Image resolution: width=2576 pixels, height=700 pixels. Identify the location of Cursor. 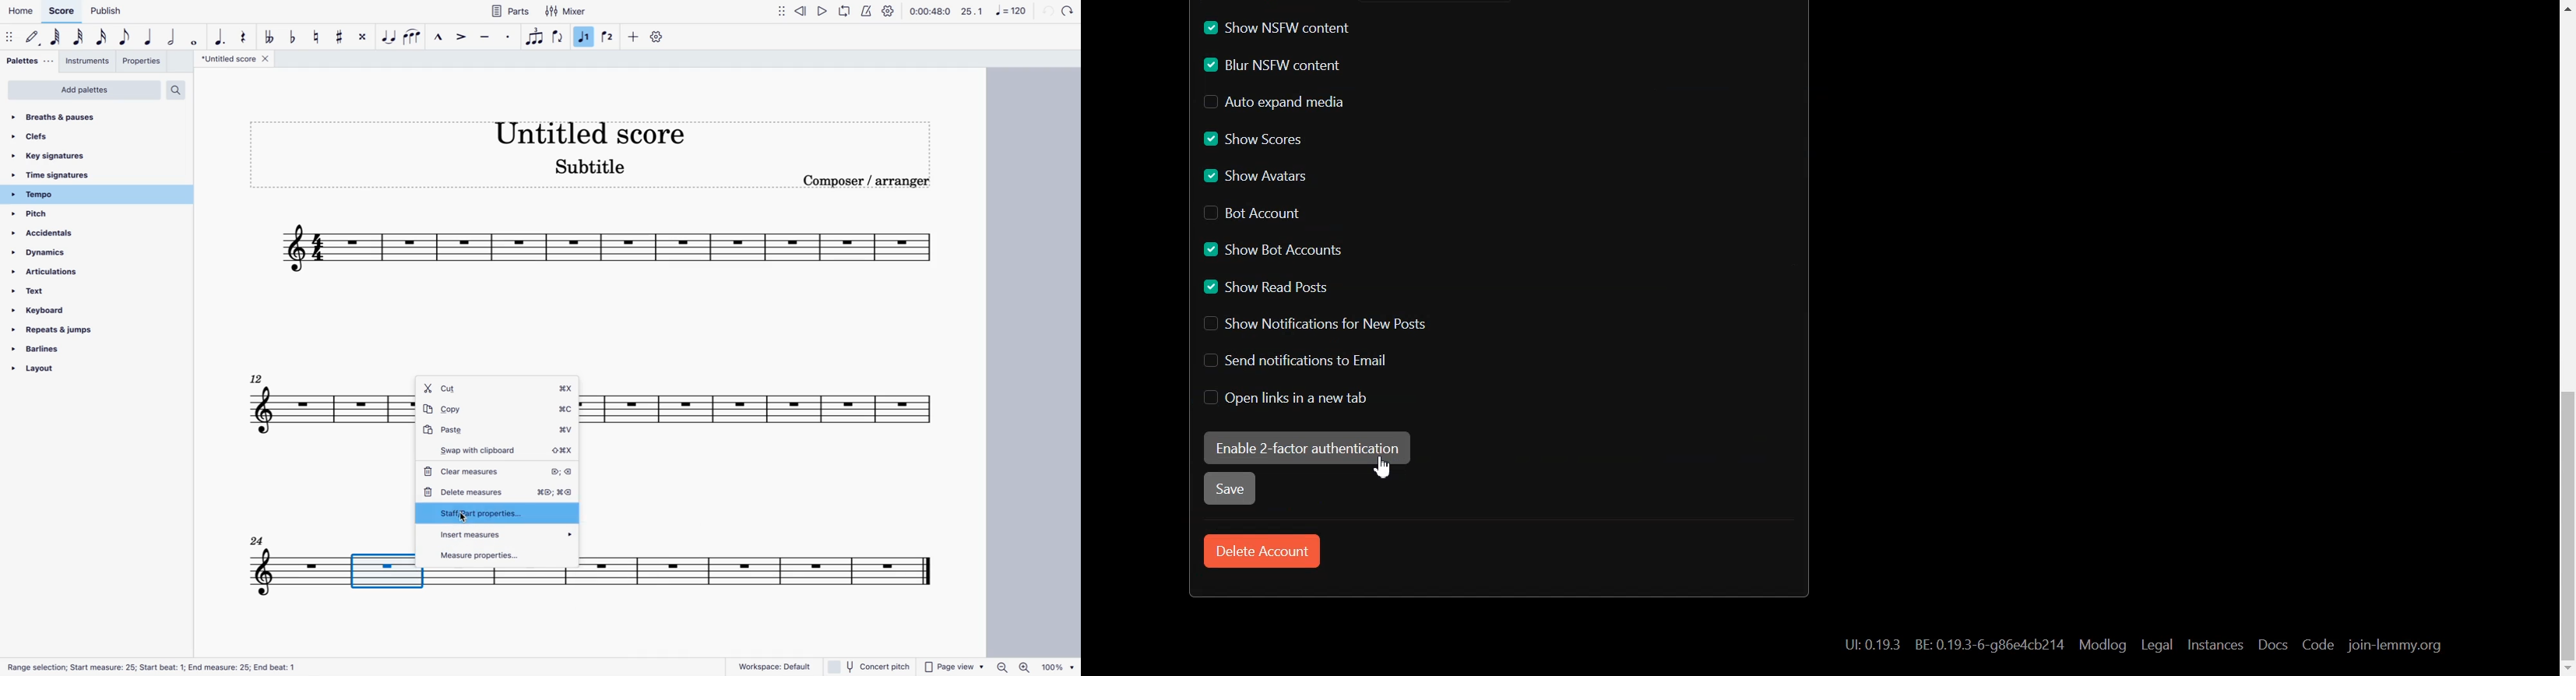
(1383, 467).